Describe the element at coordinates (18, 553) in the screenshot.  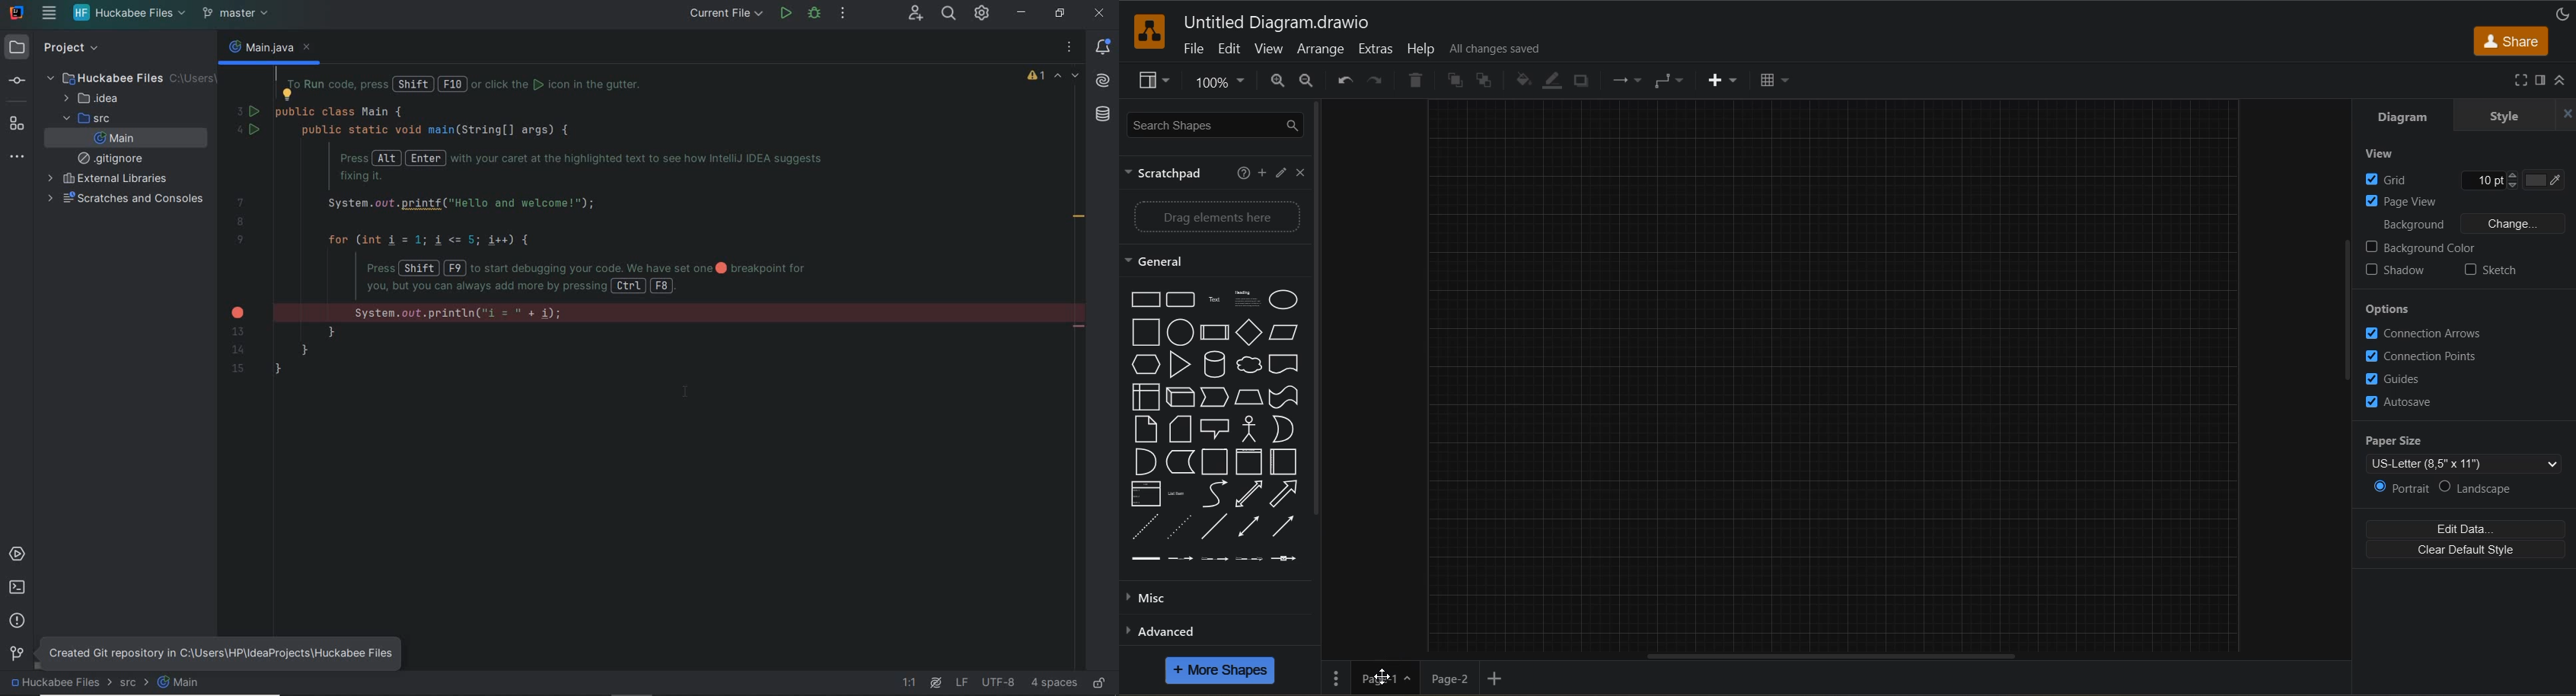
I see `services` at that location.